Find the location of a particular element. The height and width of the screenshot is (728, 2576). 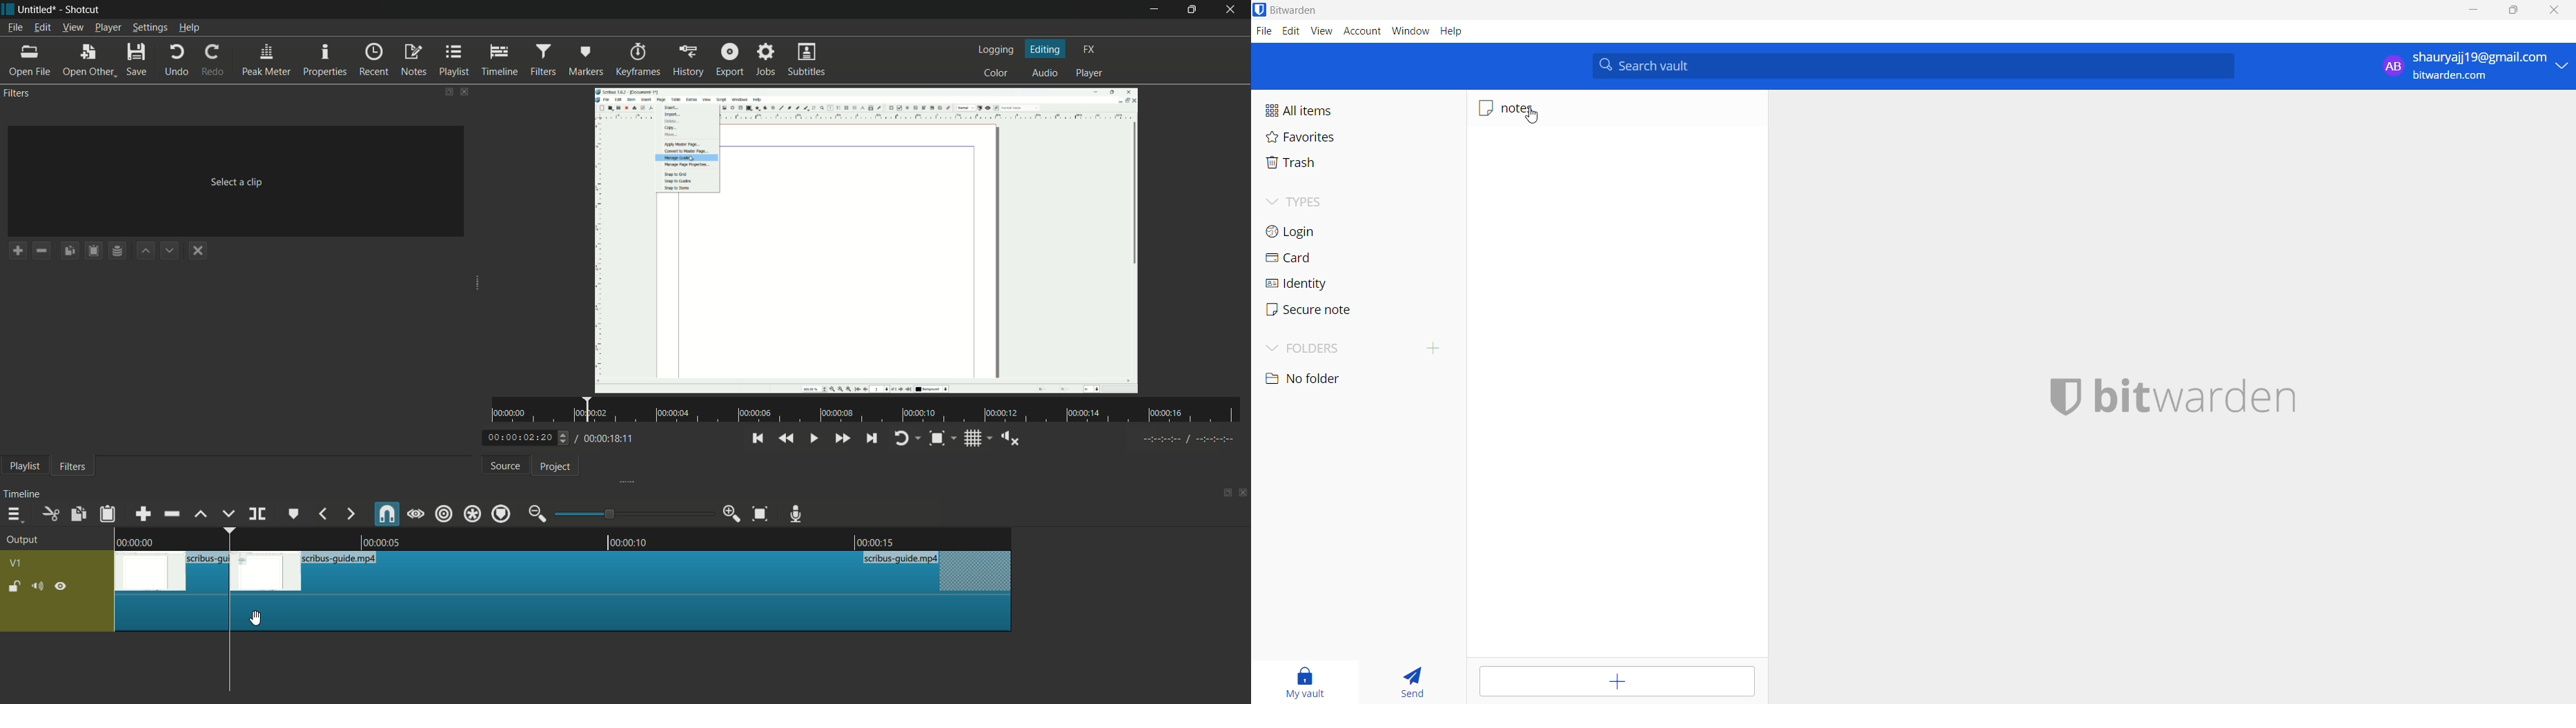

open other is located at coordinates (89, 60).